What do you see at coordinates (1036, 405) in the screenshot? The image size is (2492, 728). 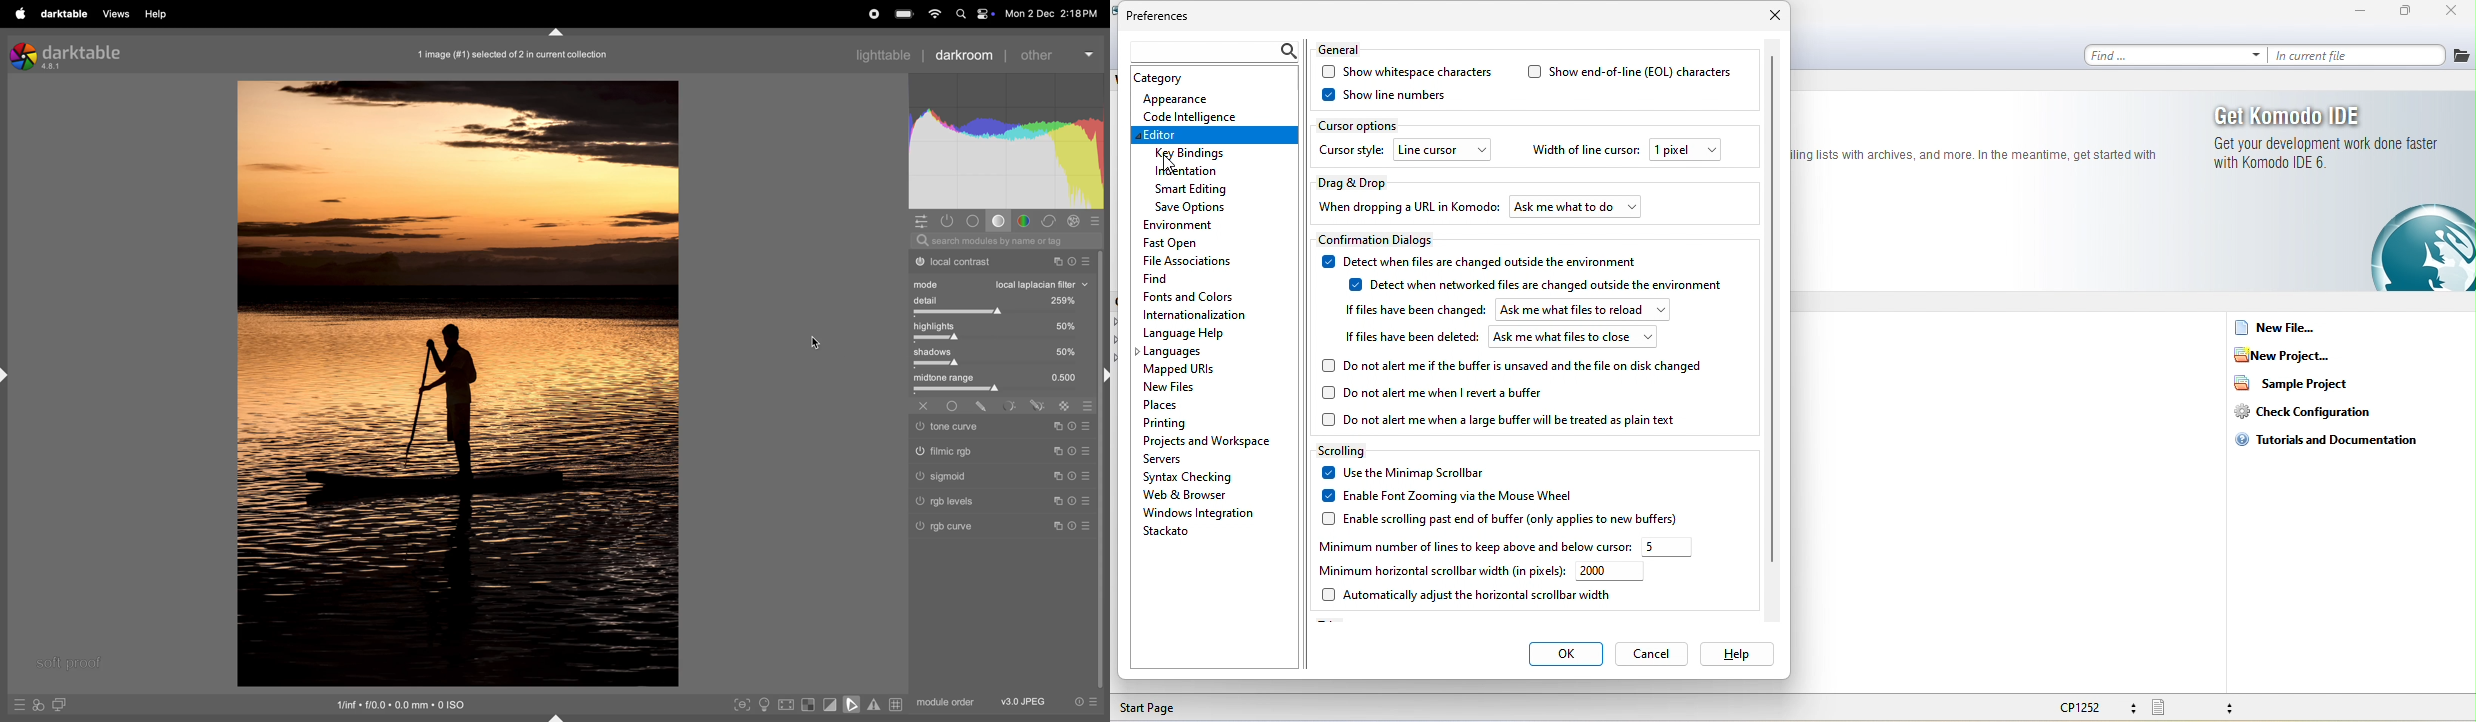 I see `sign` at bounding box center [1036, 405].